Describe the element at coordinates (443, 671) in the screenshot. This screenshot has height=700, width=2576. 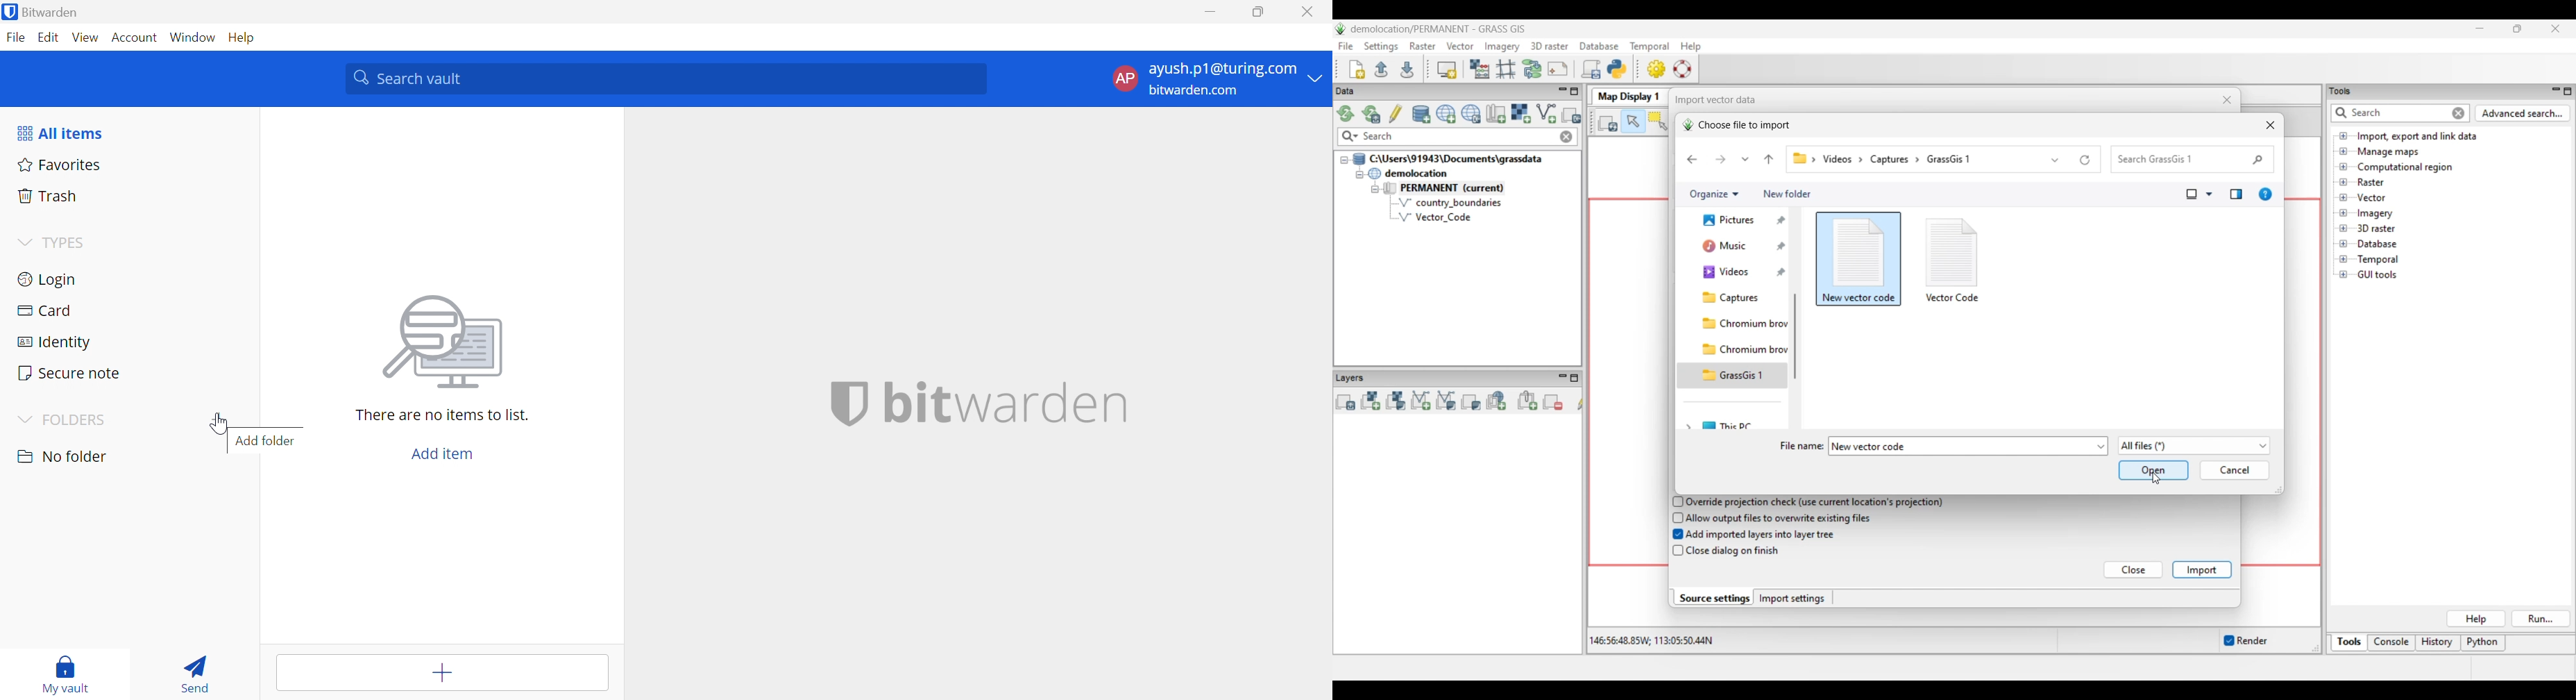
I see `Add item` at that location.